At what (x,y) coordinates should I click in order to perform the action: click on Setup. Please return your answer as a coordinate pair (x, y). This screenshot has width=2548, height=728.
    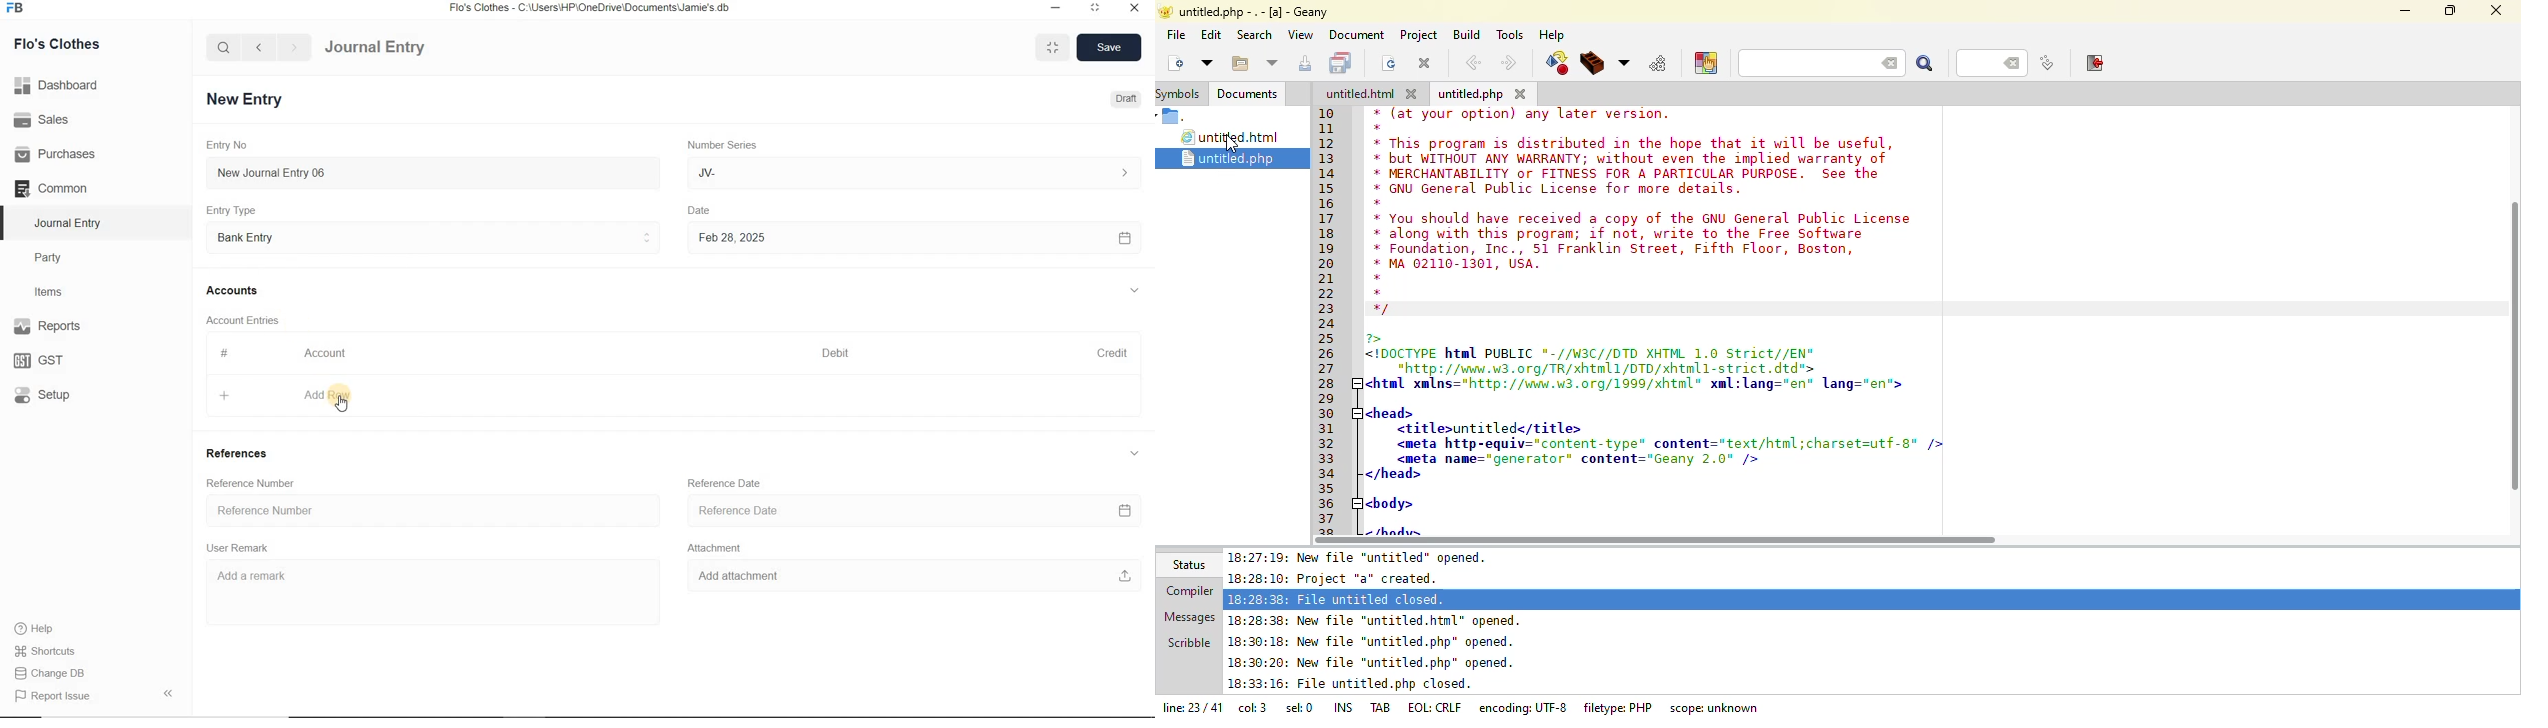
    Looking at the image, I should click on (56, 394).